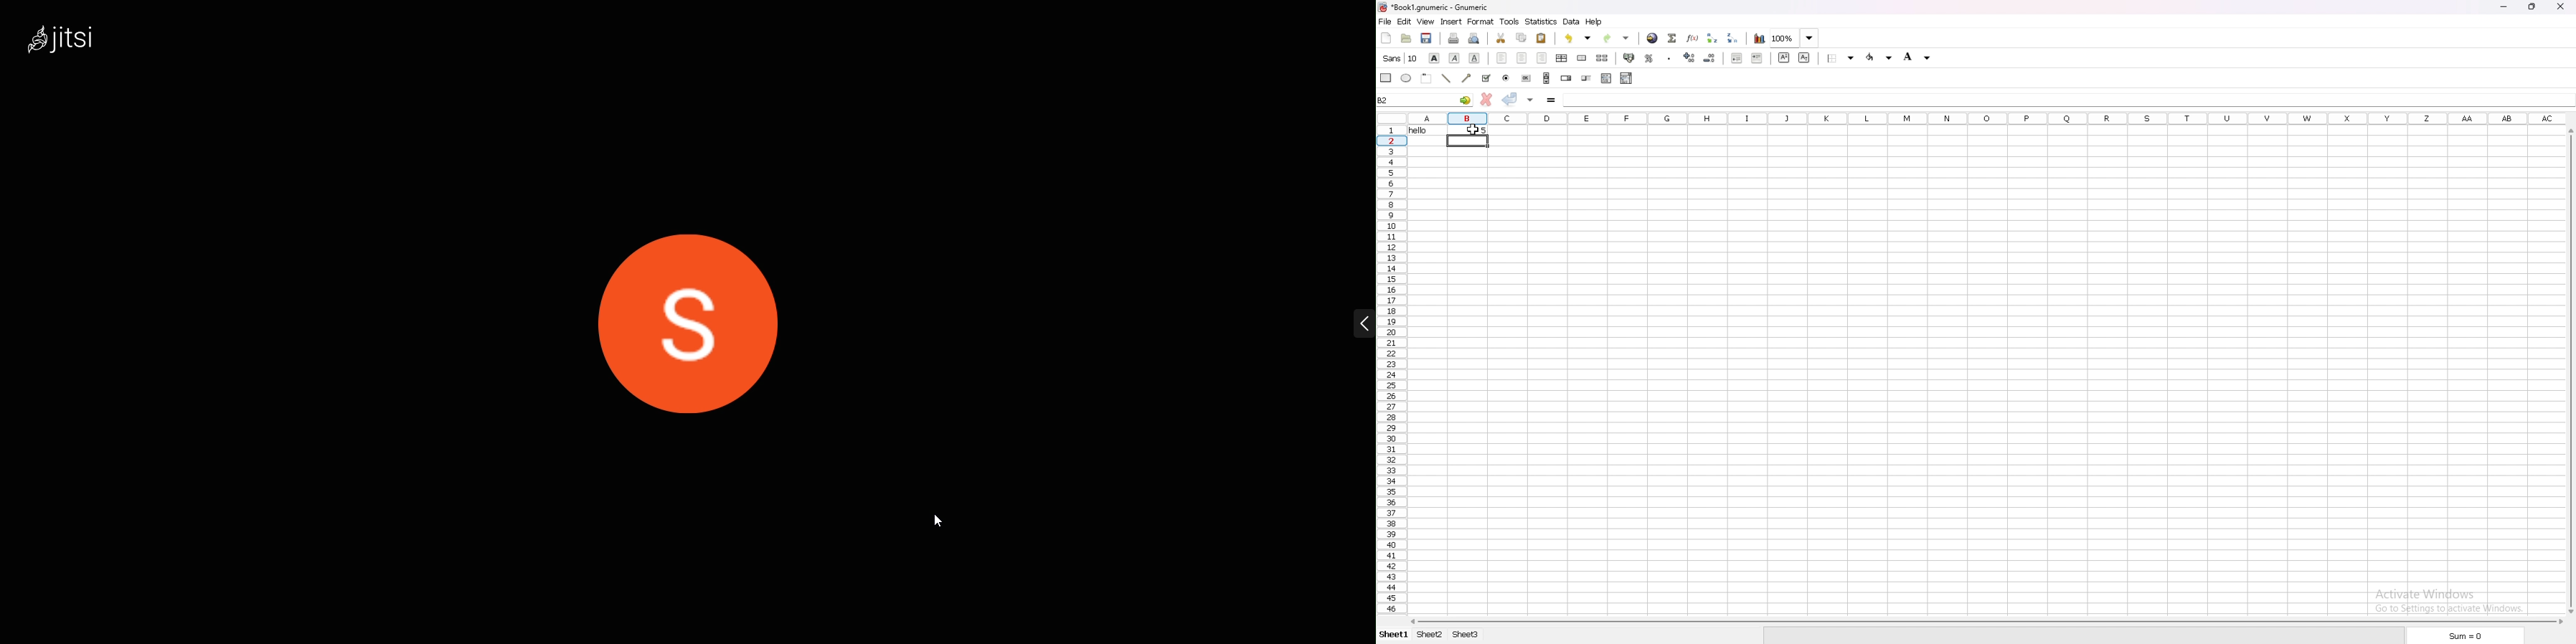  Describe the element at coordinates (1984, 118) in the screenshot. I see `column` at that location.